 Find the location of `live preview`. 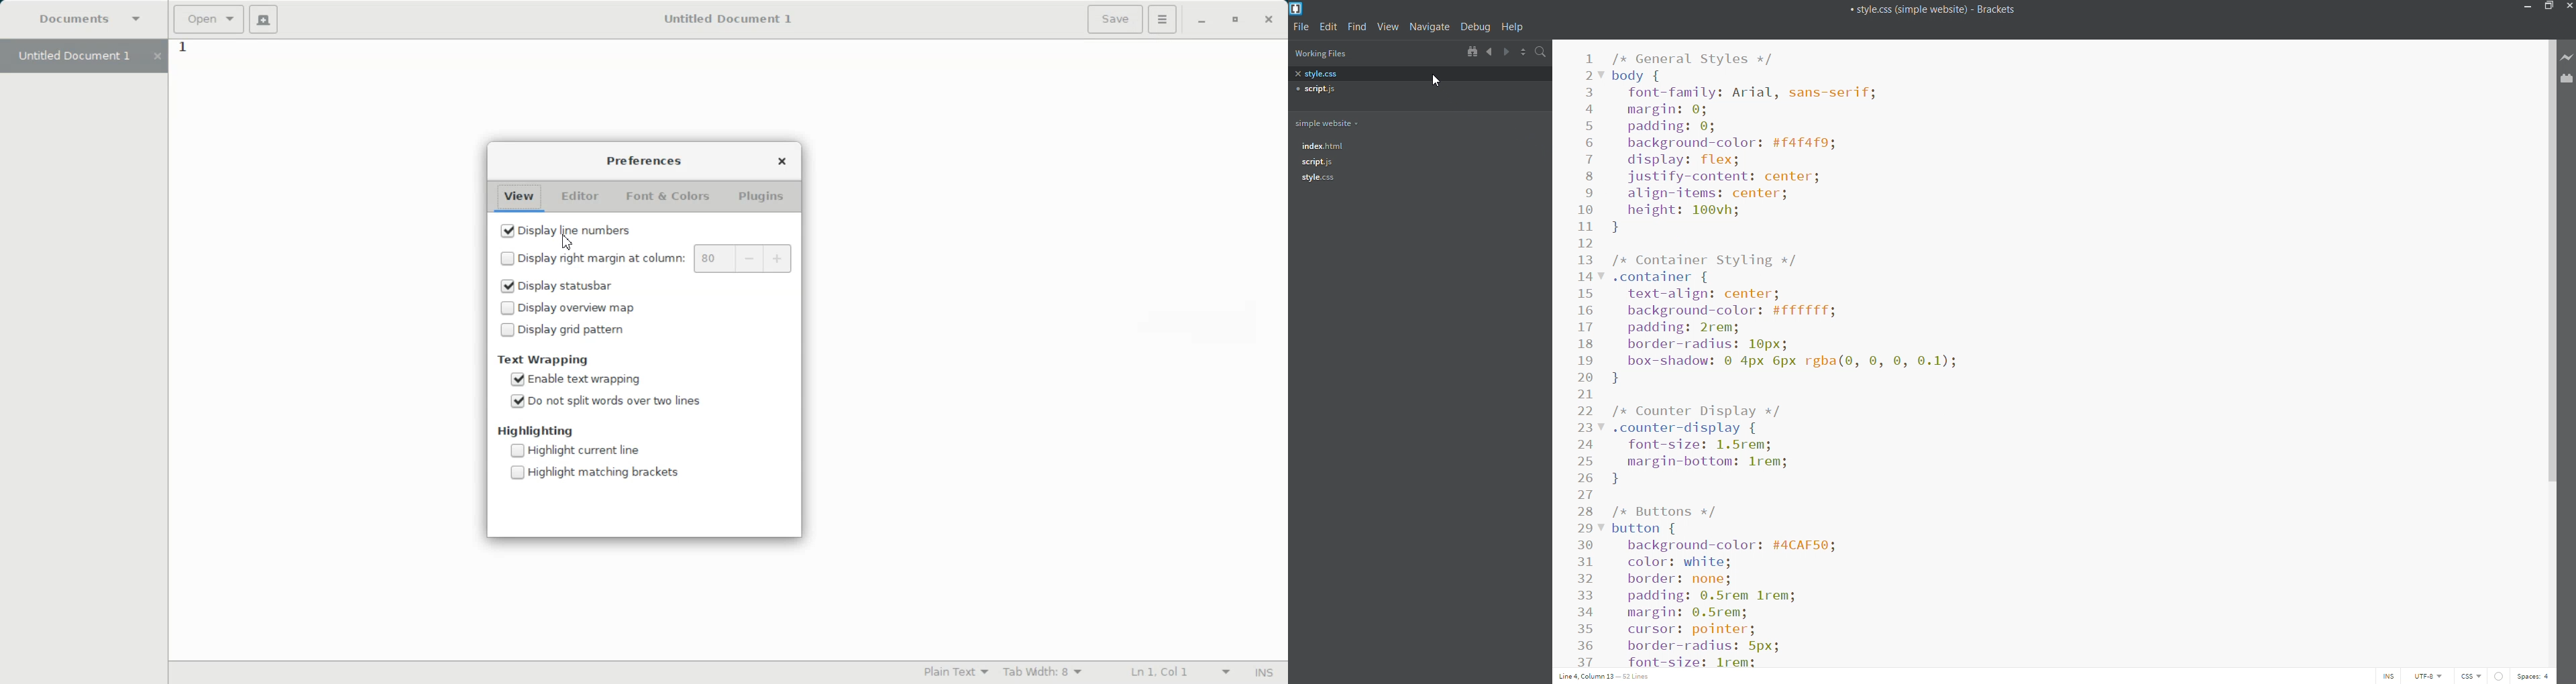

live preview is located at coordinates (2567, 59).